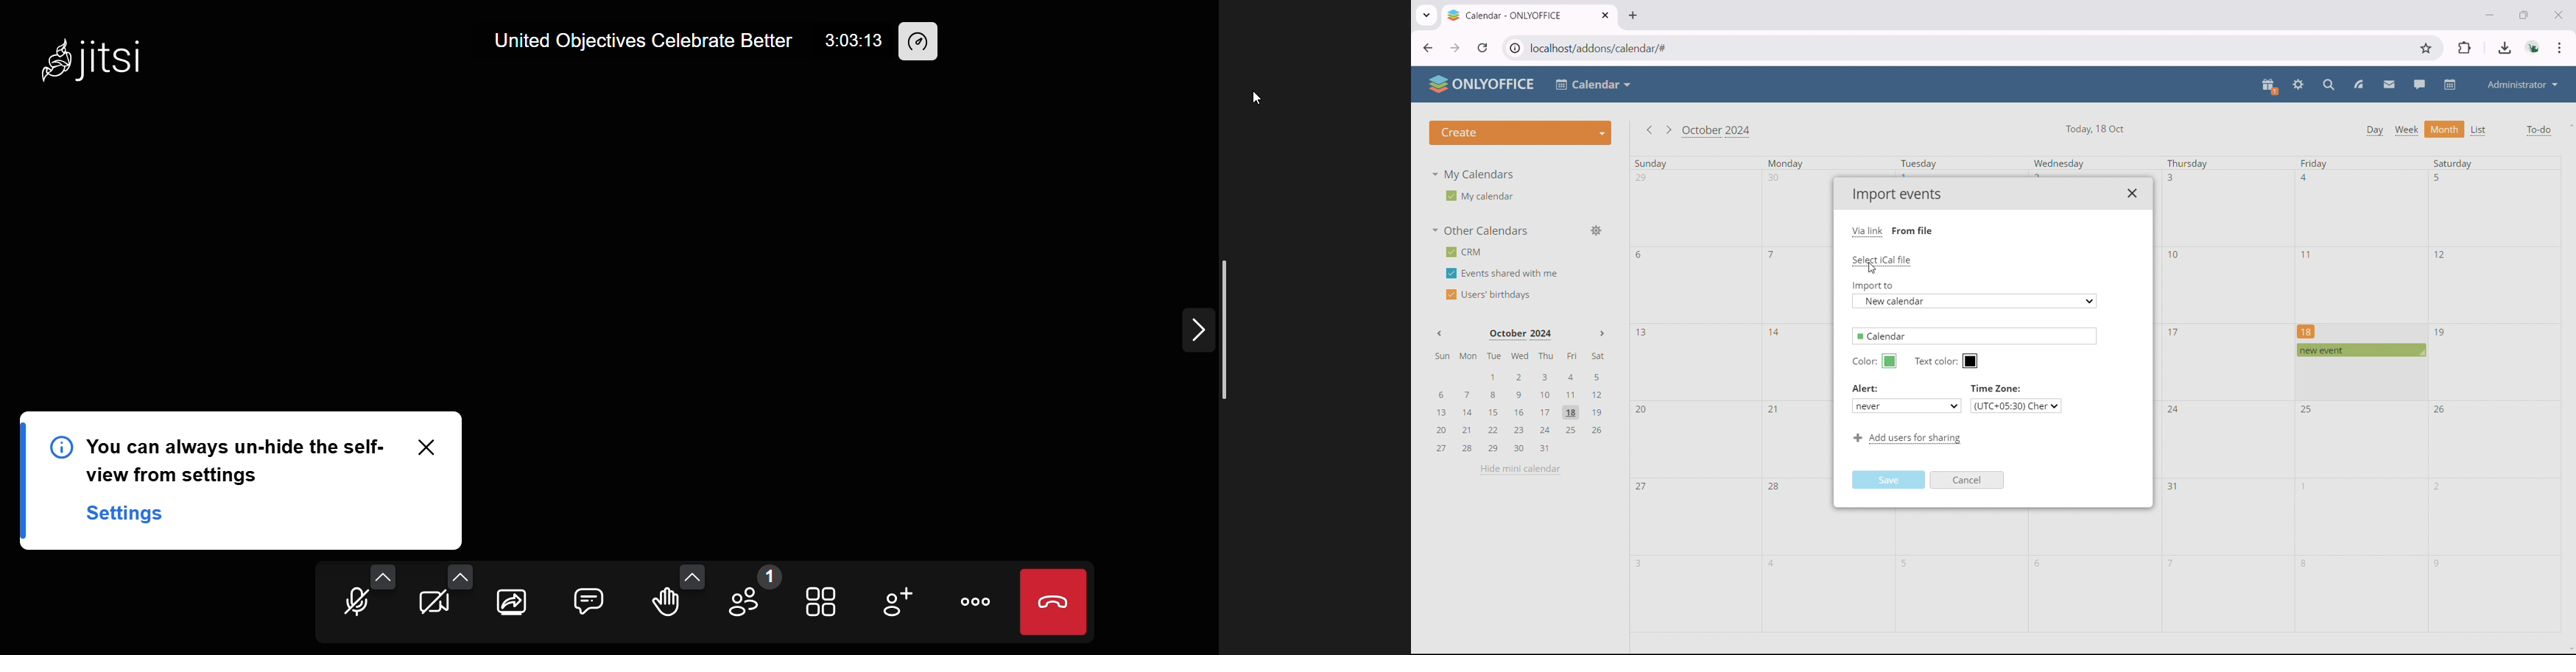 The width and height of the screenshot is (2576, 672). I want to click on 18, so click(2307, 331).